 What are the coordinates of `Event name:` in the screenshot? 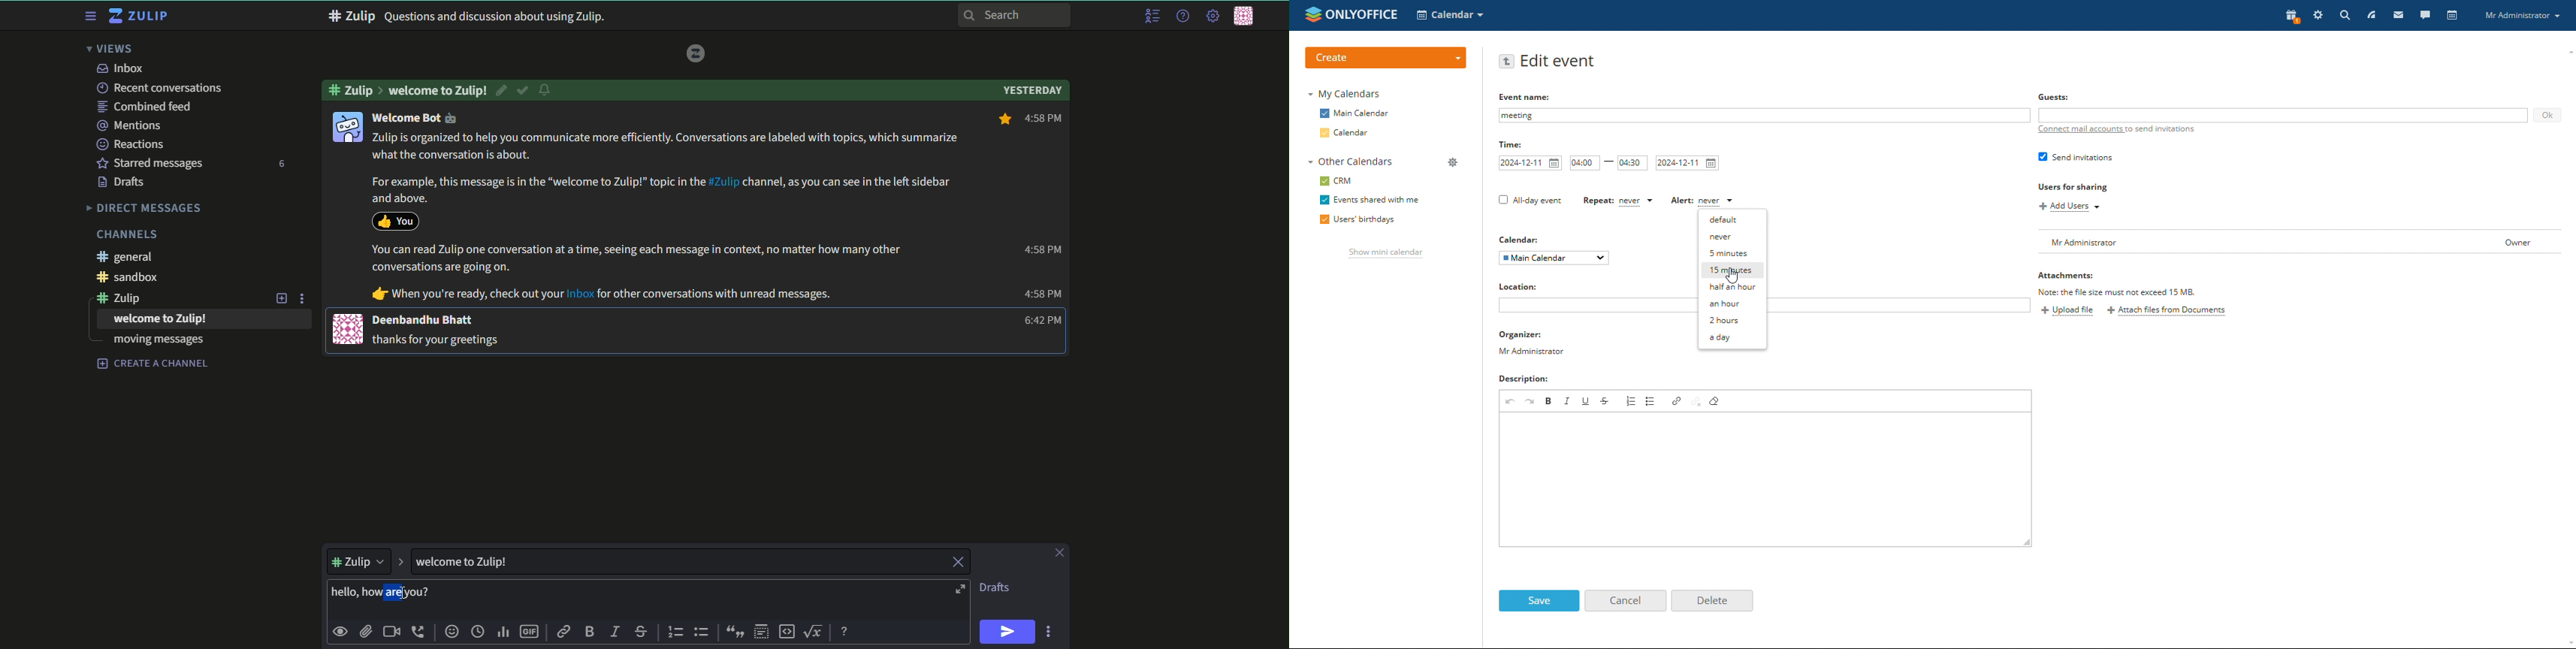 It's located at (1526, 96).